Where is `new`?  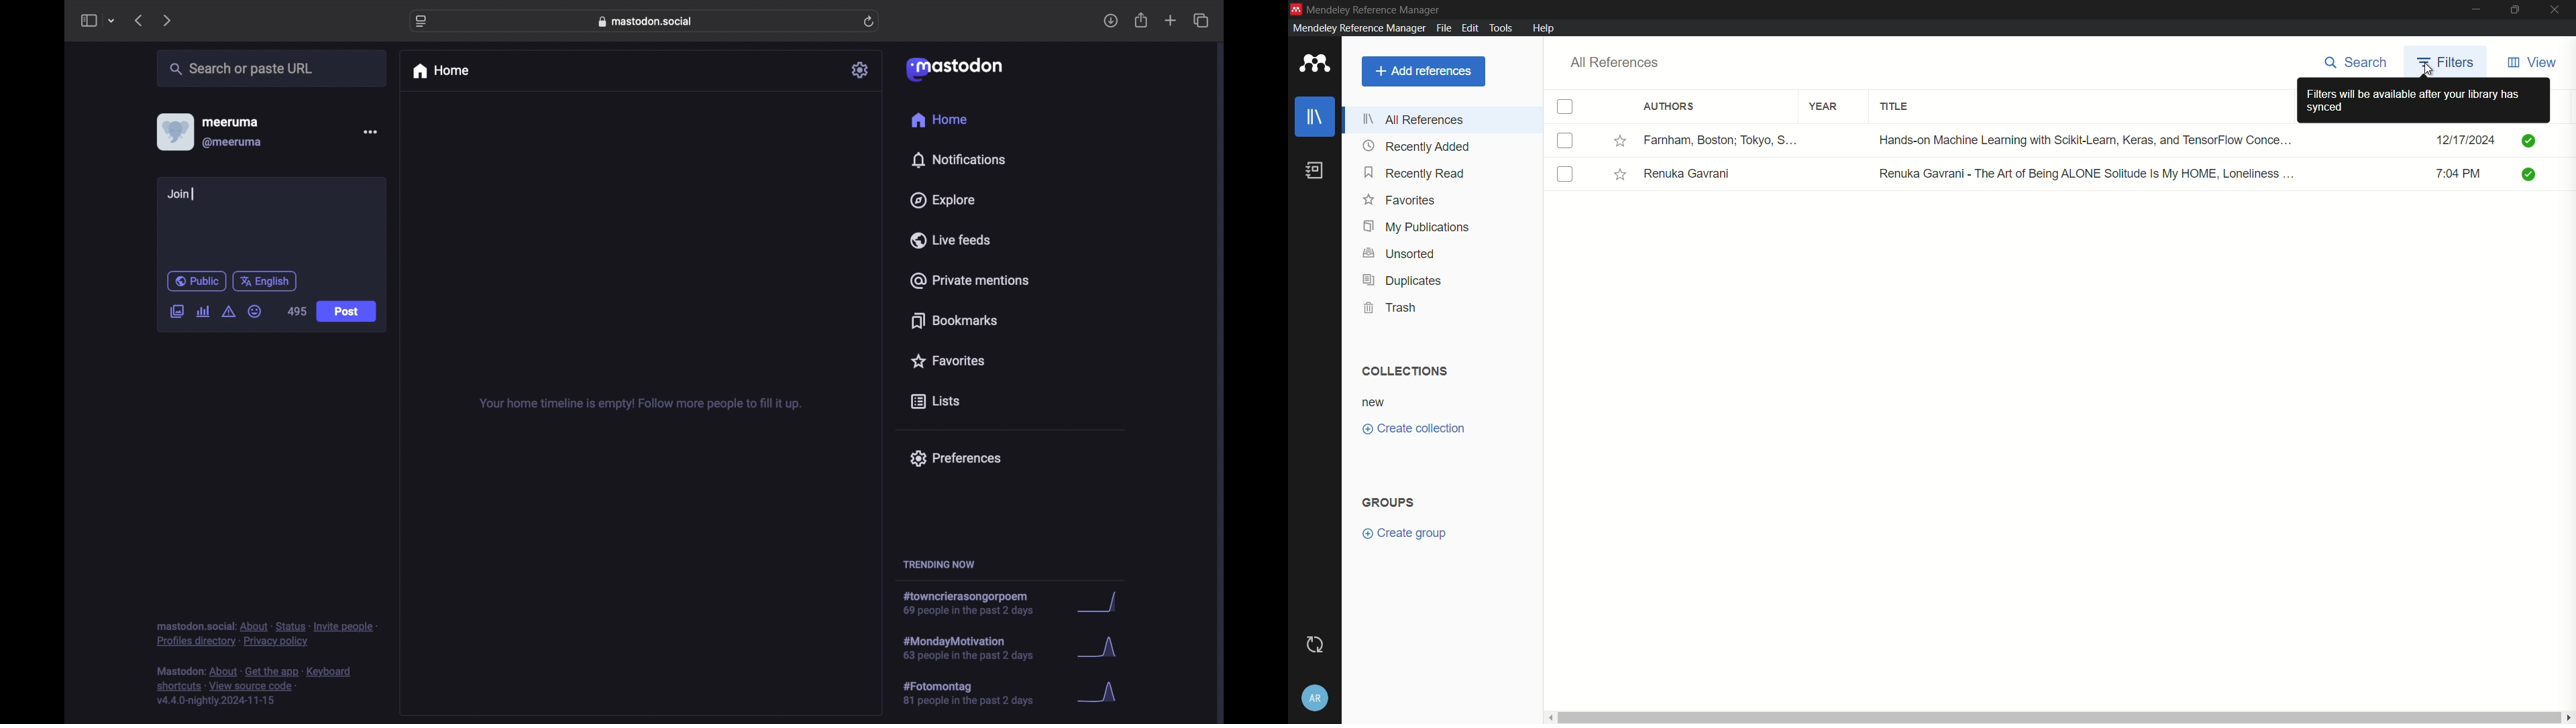
new is located at coordinates (1374, 404).